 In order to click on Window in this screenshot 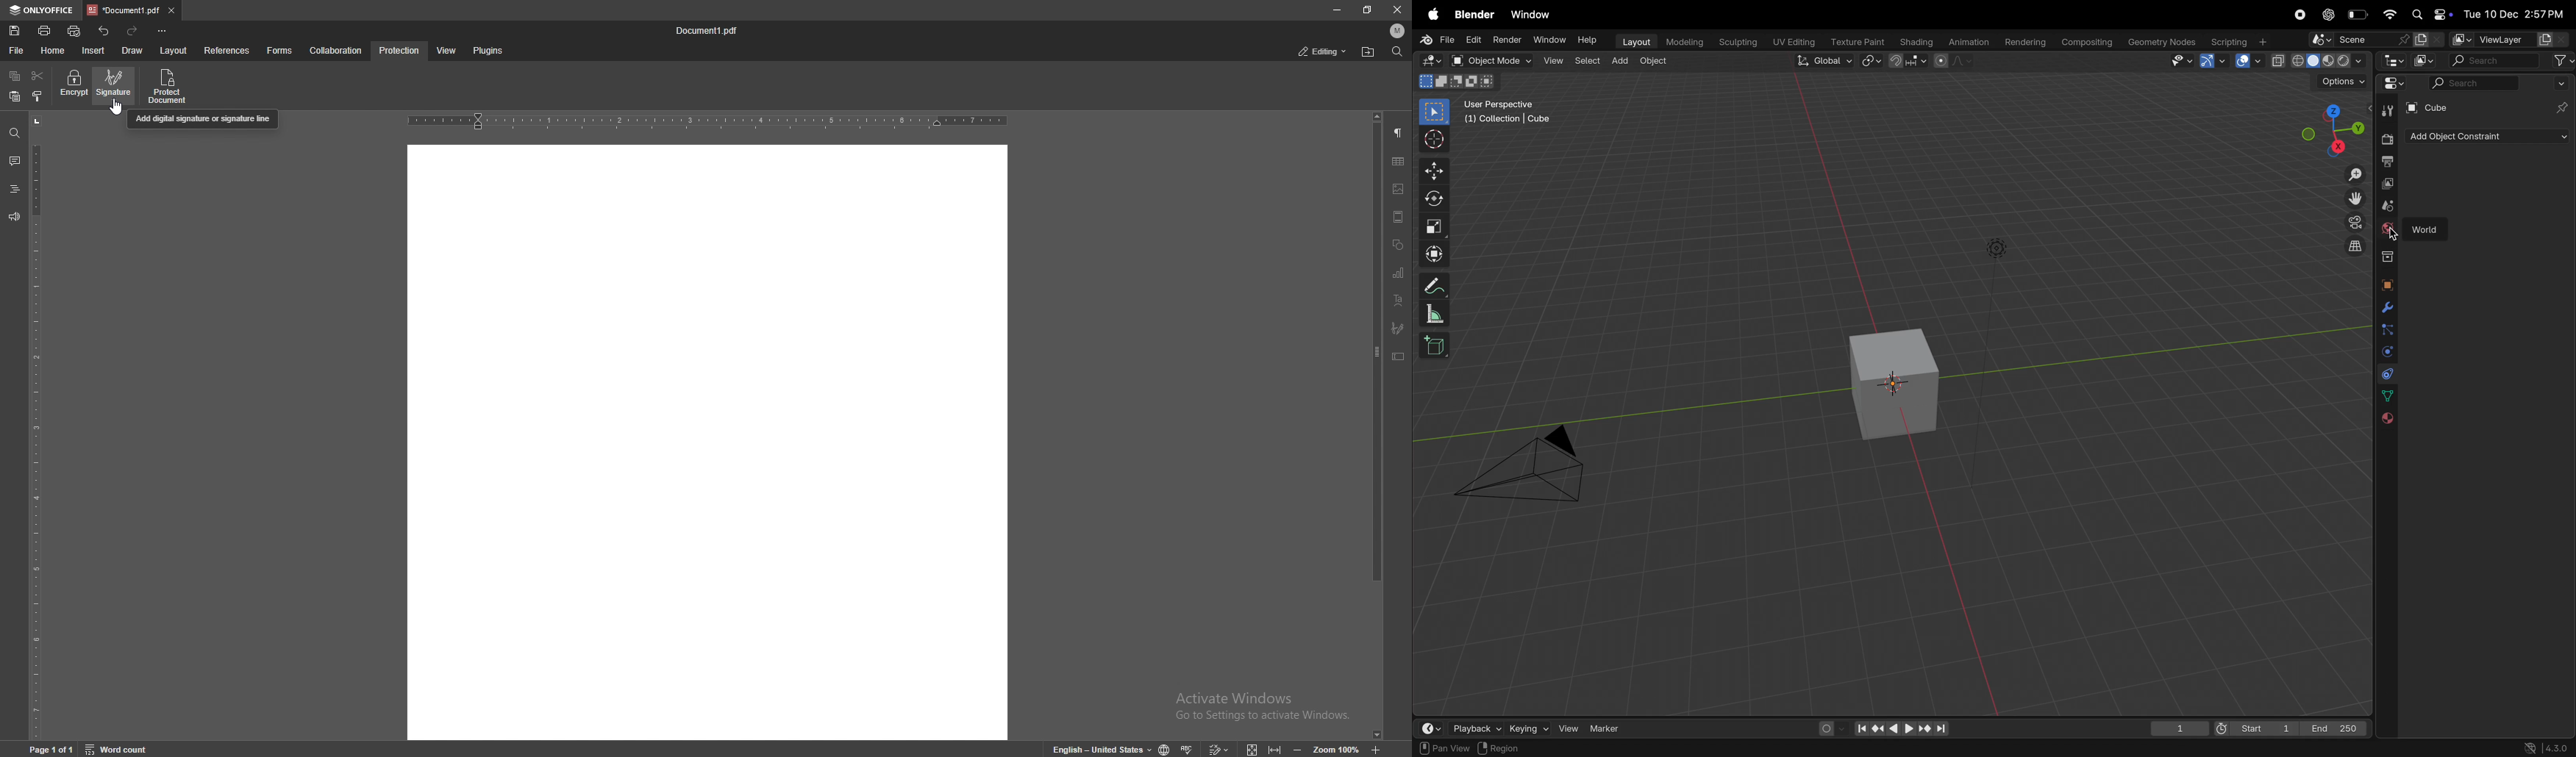, I will do `click(1546, 40)`.